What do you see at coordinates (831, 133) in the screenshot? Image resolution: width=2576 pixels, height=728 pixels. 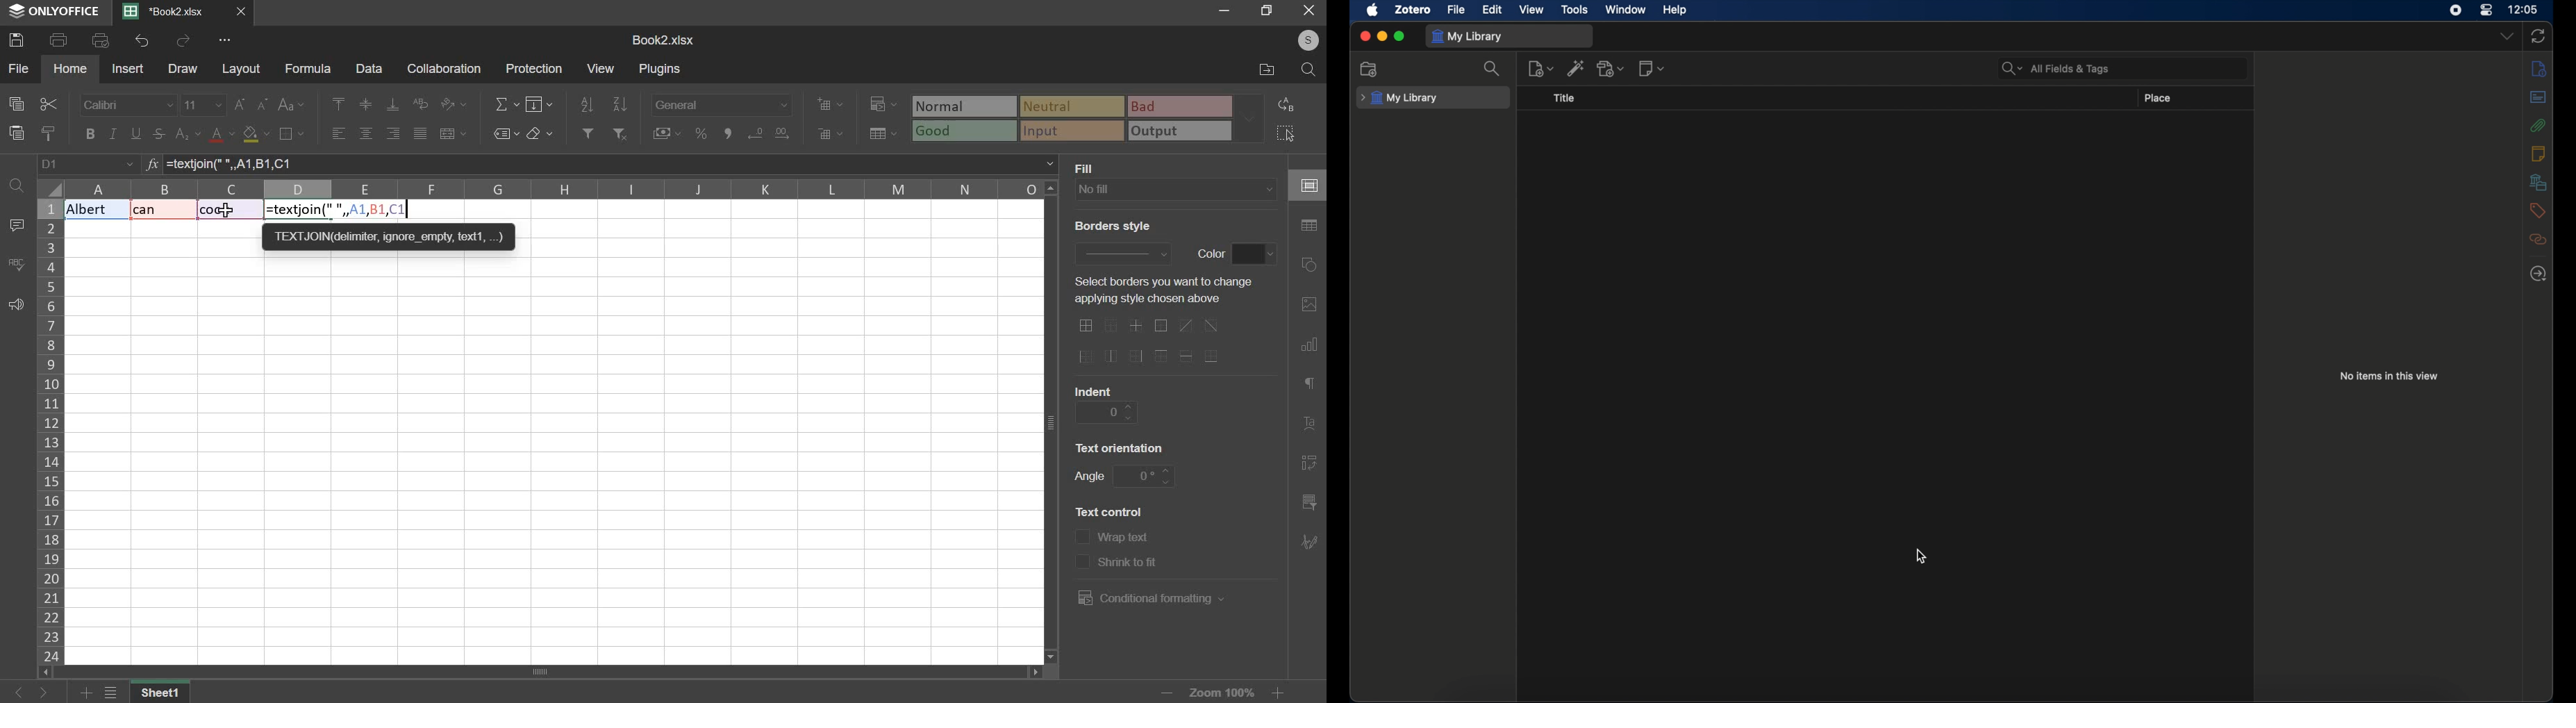 I see `delete cells` at bounding box center [831, 133].